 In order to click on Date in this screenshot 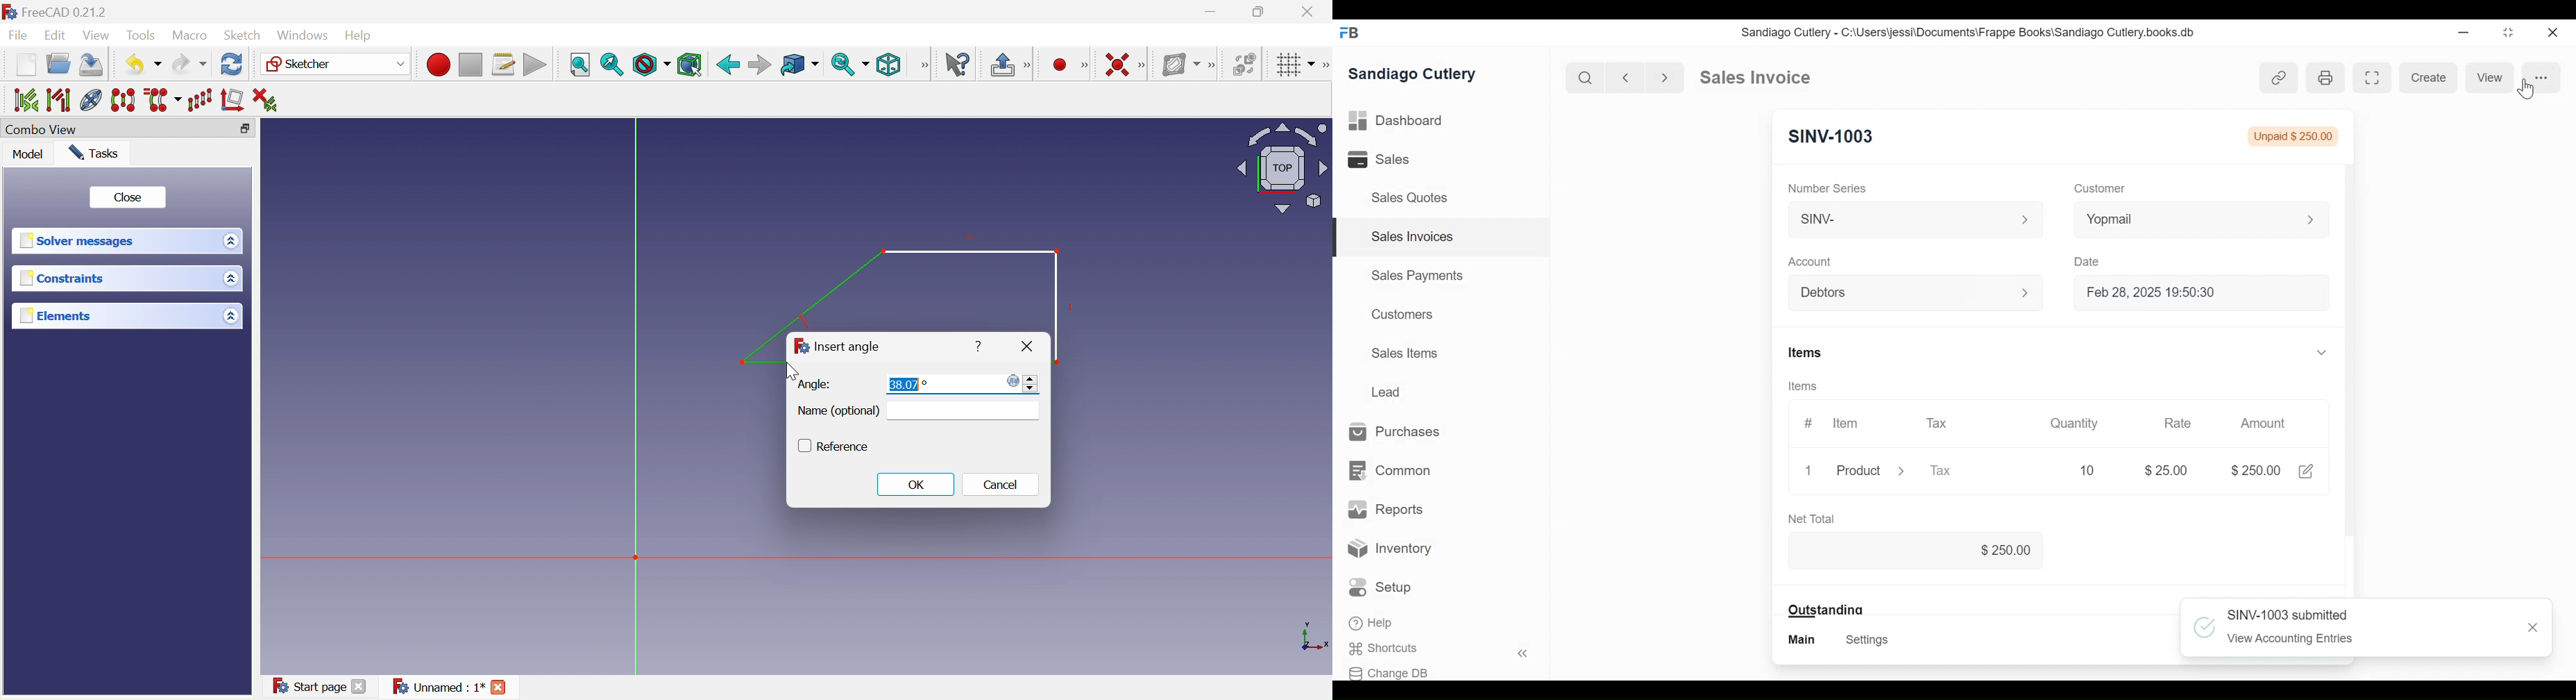, I will do `click(2089, 261)`.